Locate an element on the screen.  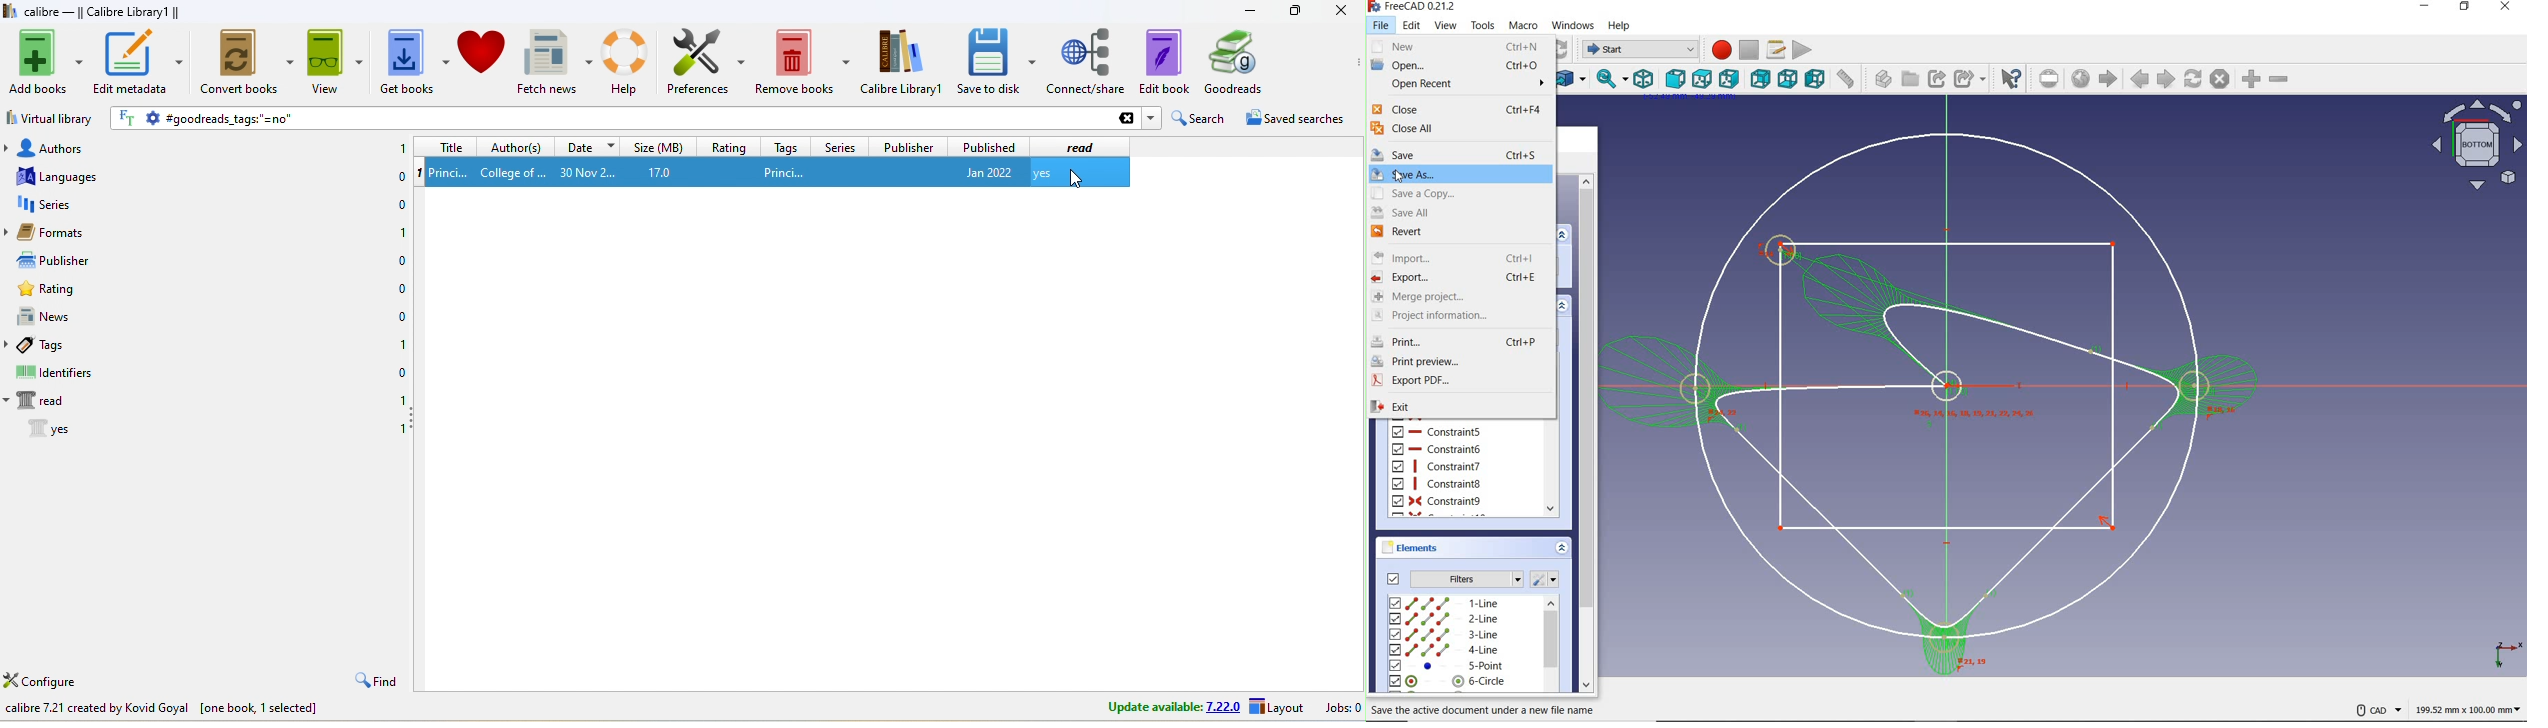
constraint5 is located at coordinates (1437, 431).